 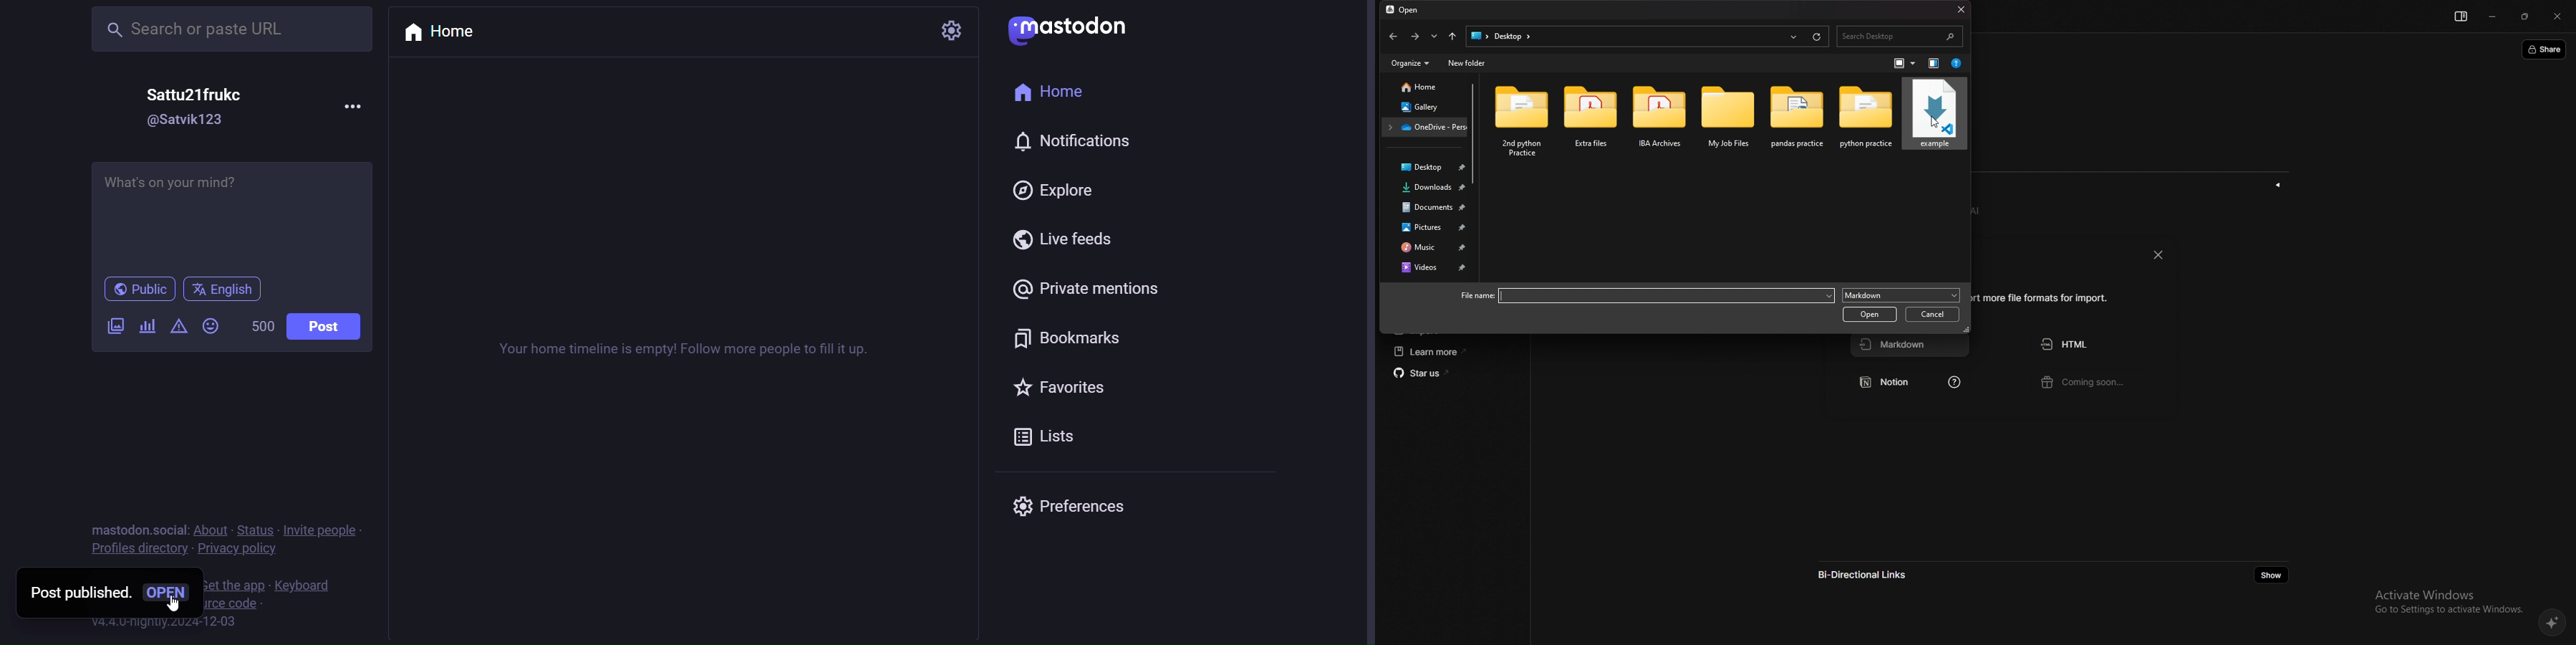 I want to click on write here, so click(x=244, y=215).